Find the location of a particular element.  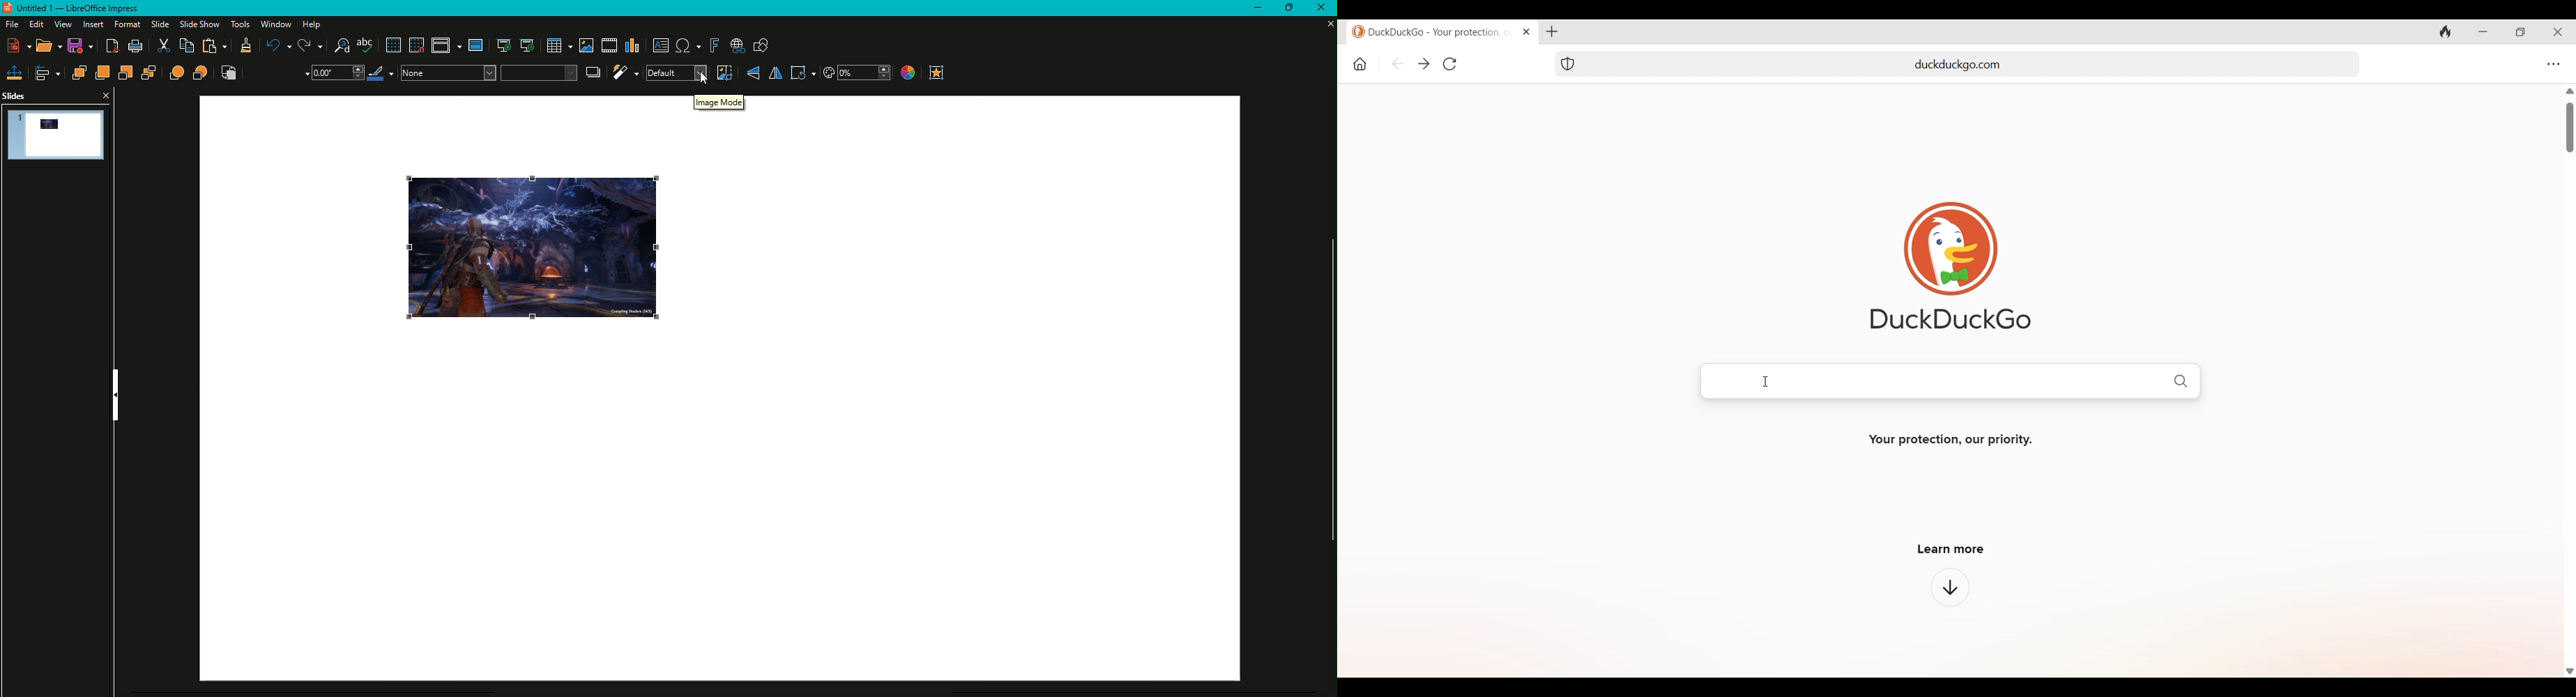

Redo is located at coordinates (310, 46).